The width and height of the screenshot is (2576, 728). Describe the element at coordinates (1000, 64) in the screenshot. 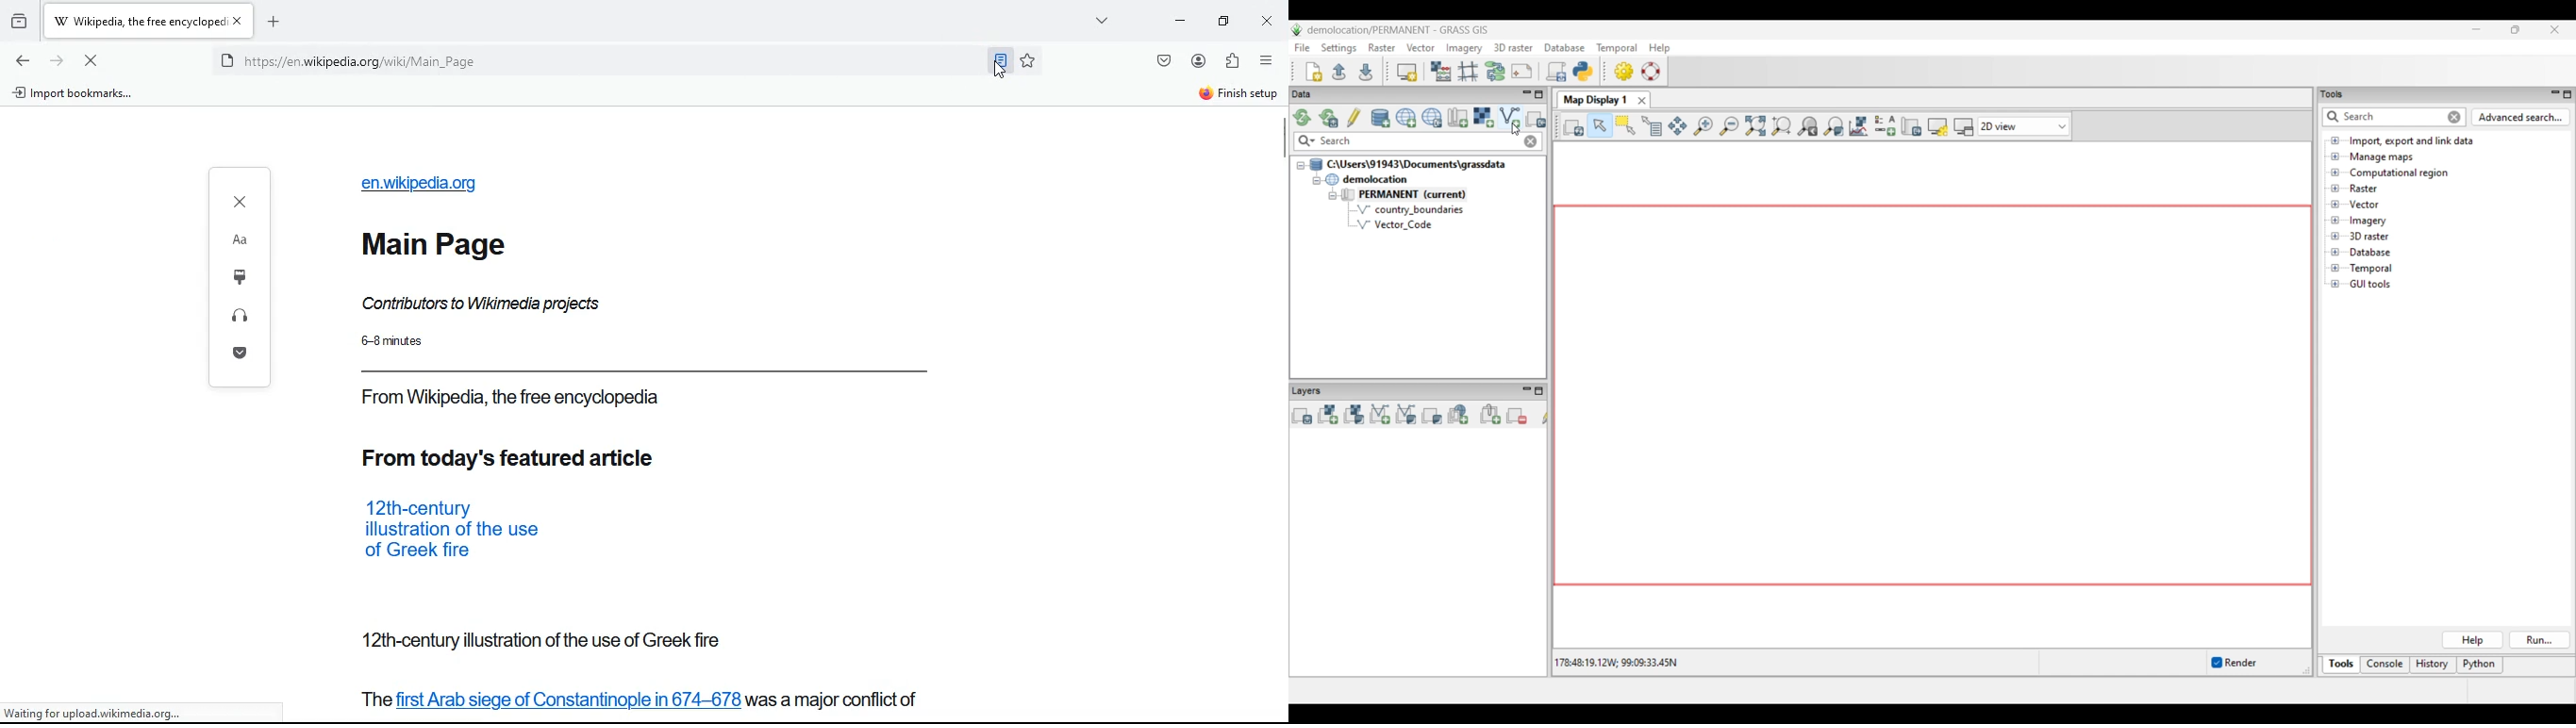

I see `toggle reader view selected` at that location.